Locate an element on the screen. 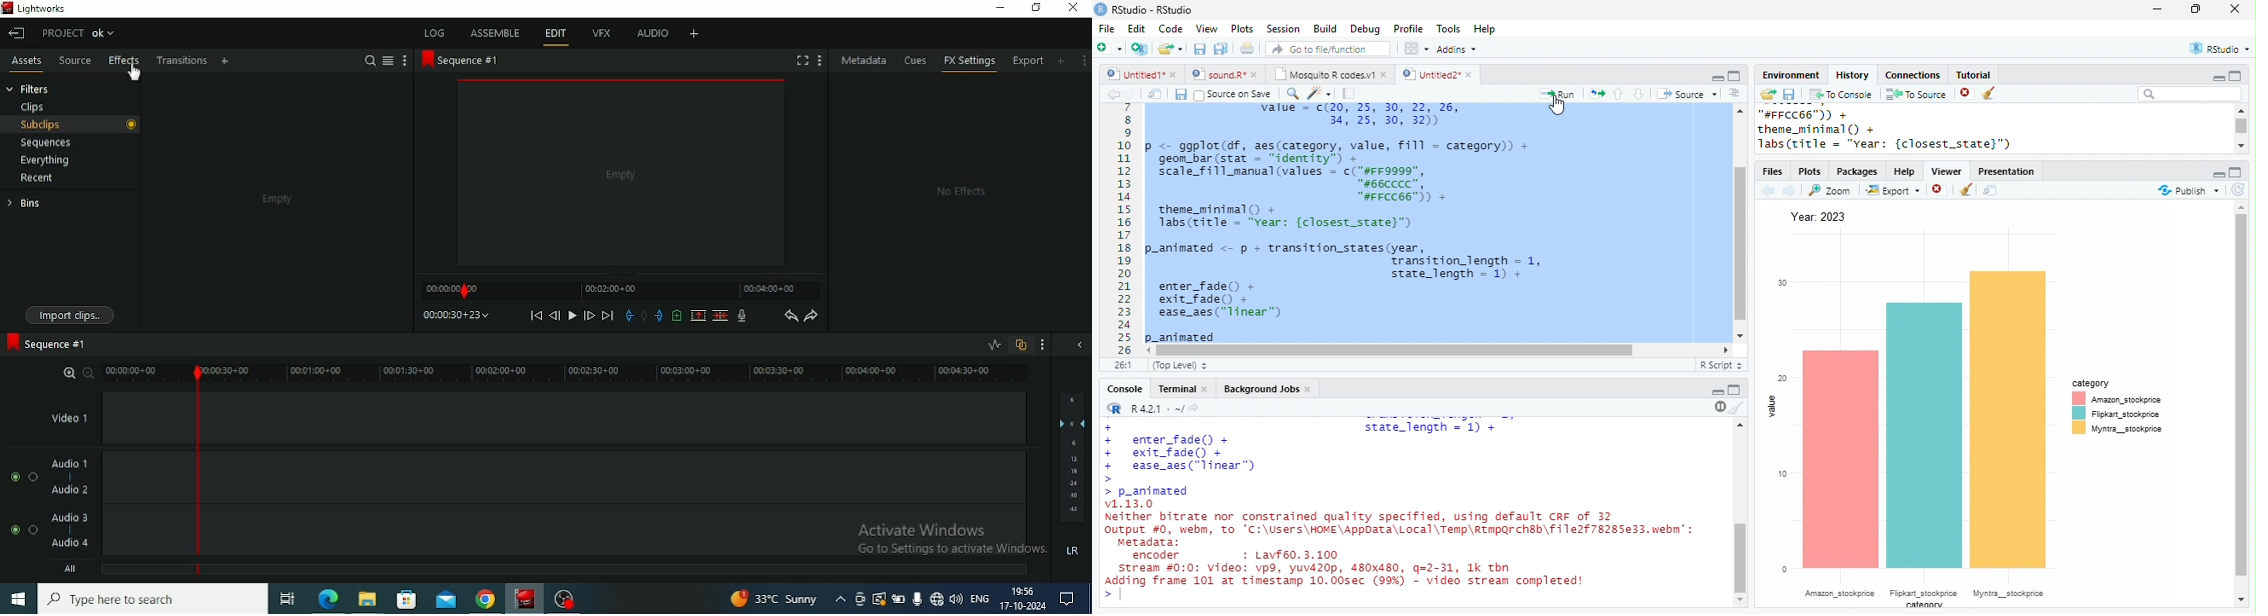 Image resolution: width=2268 pixels, height=616 pixels. minimize is located at coordinates (2219, 78).